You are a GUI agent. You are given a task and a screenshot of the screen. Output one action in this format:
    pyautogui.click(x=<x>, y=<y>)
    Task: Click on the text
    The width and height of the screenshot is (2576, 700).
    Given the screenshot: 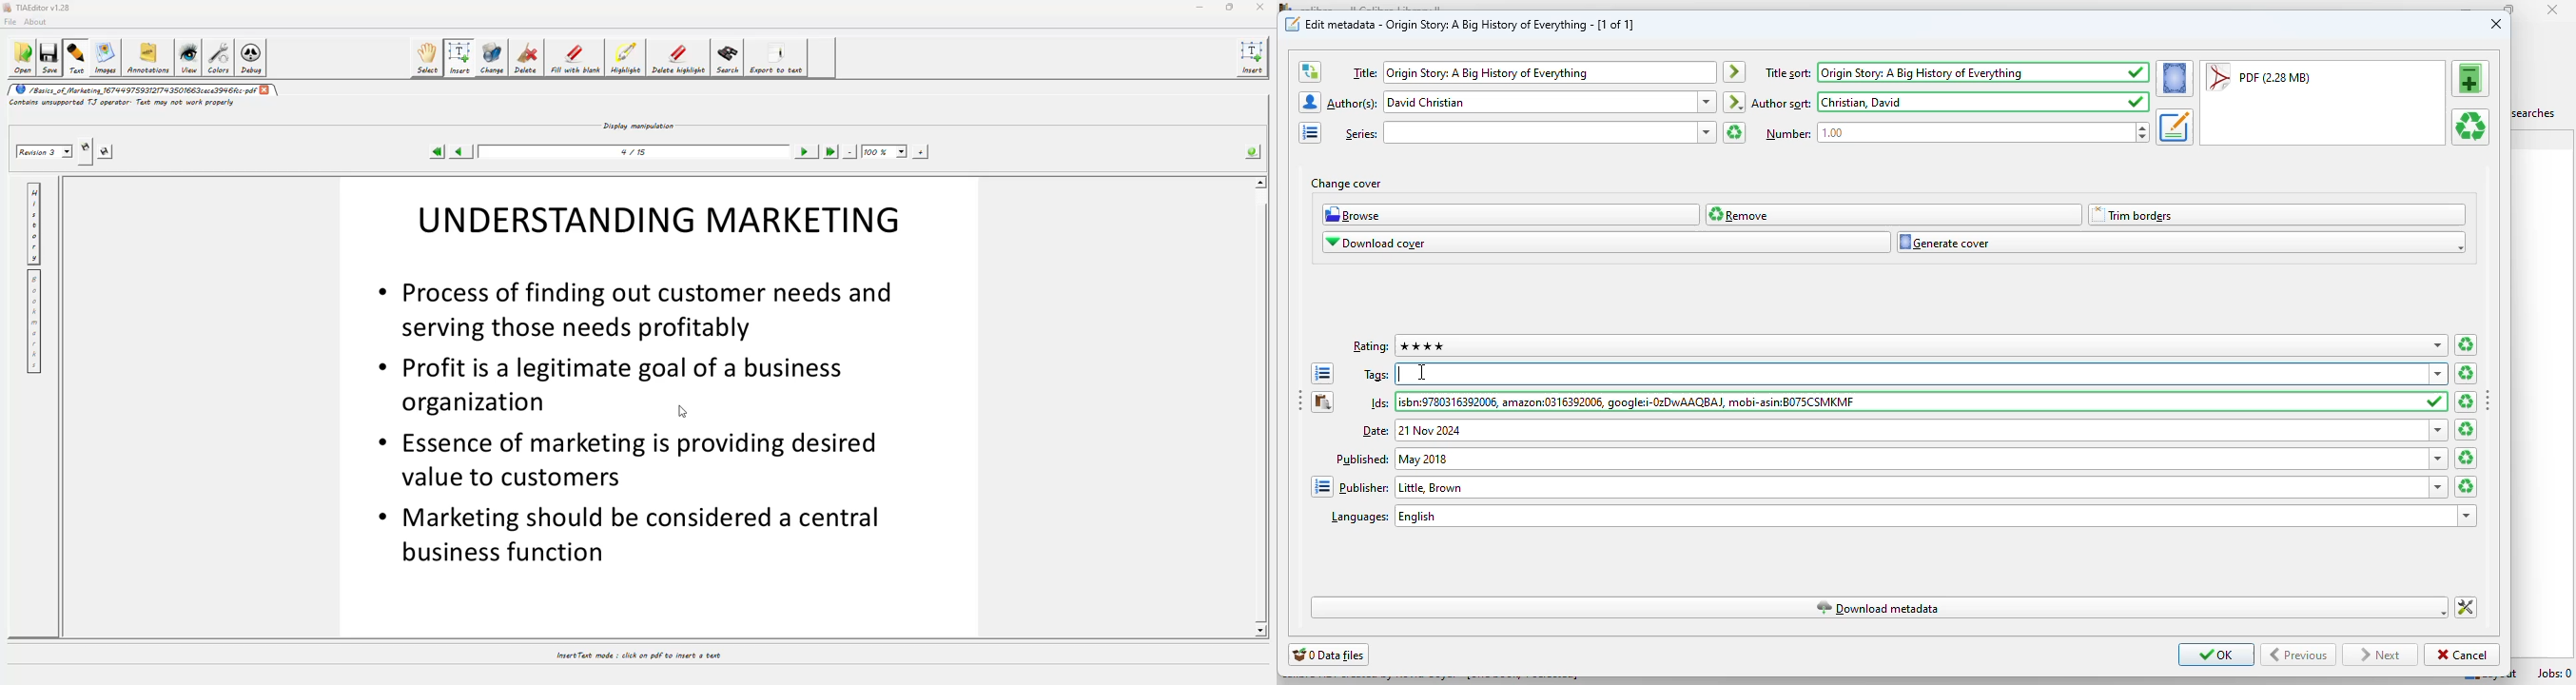 What is the action you would take?
    pyautogui.click(x=1364, y=486)
    